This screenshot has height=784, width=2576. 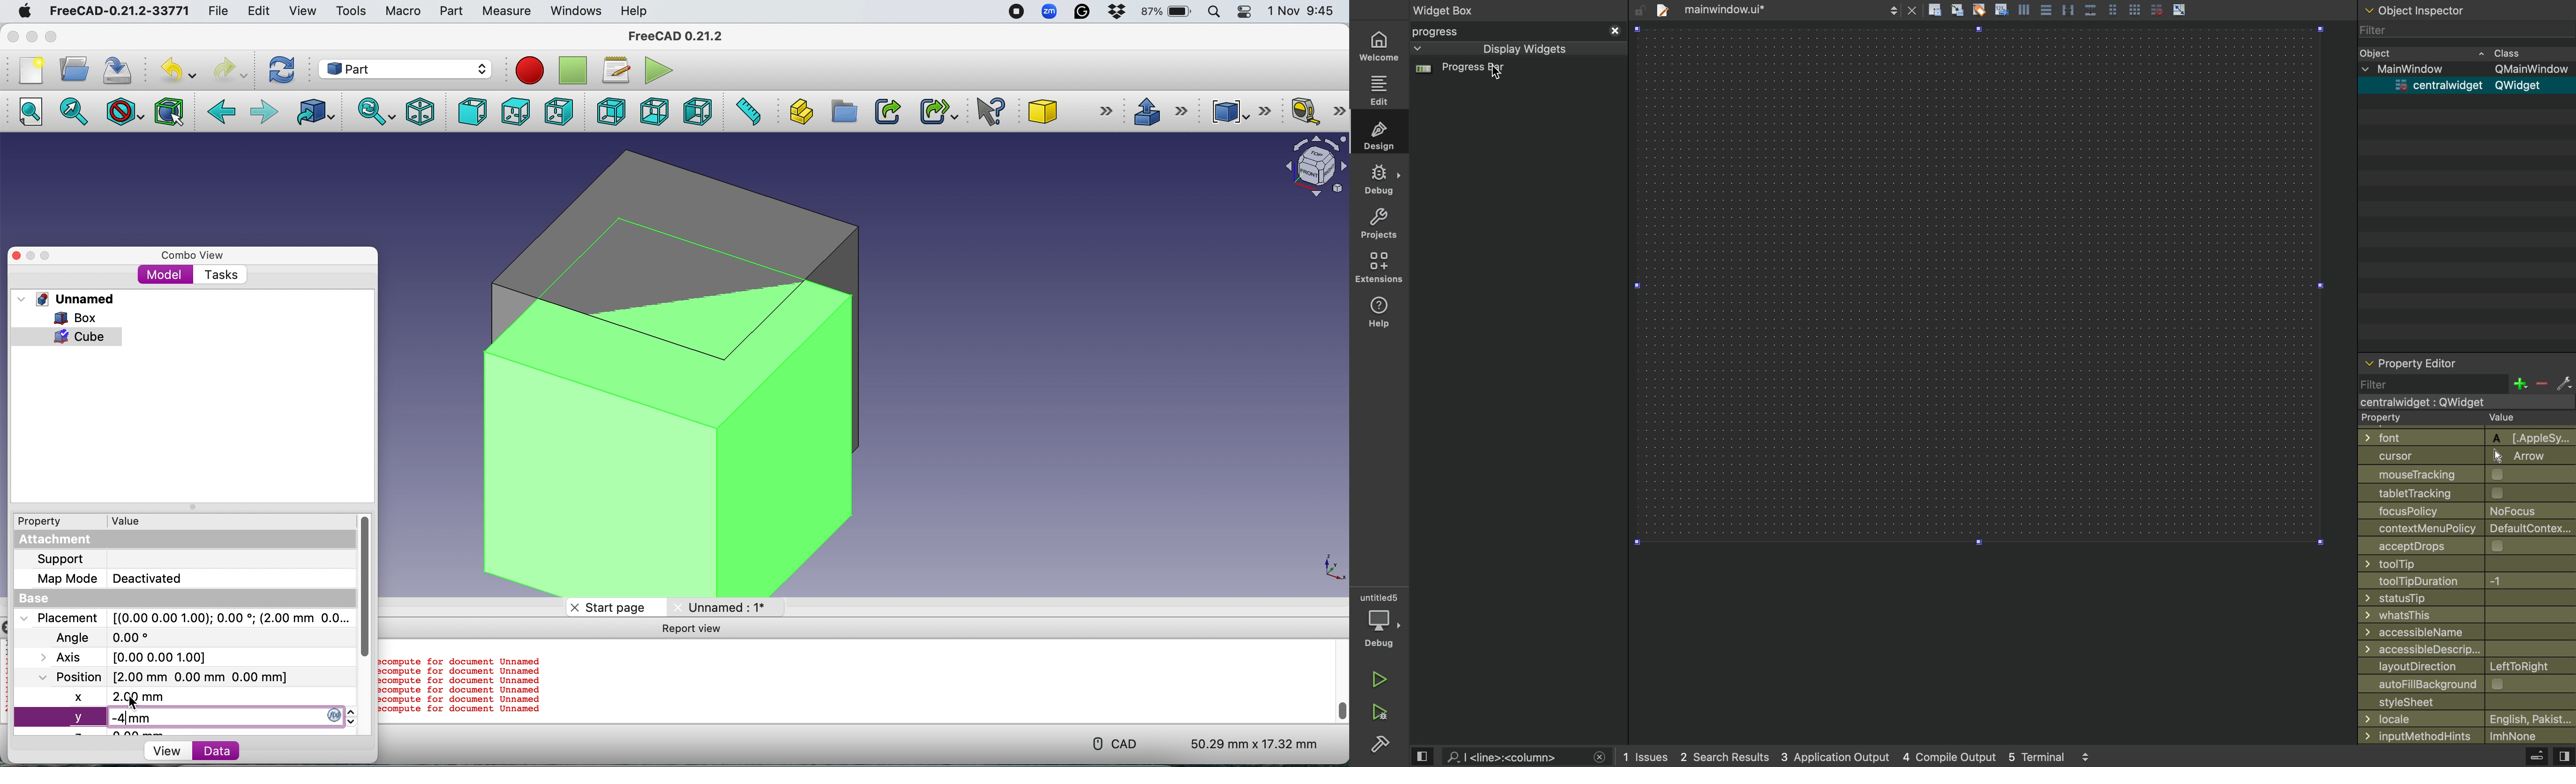 What do you see at coordinates (2468, 493) in the screenshot?
I see `tabletracking` at bounding box center [2468, 493].